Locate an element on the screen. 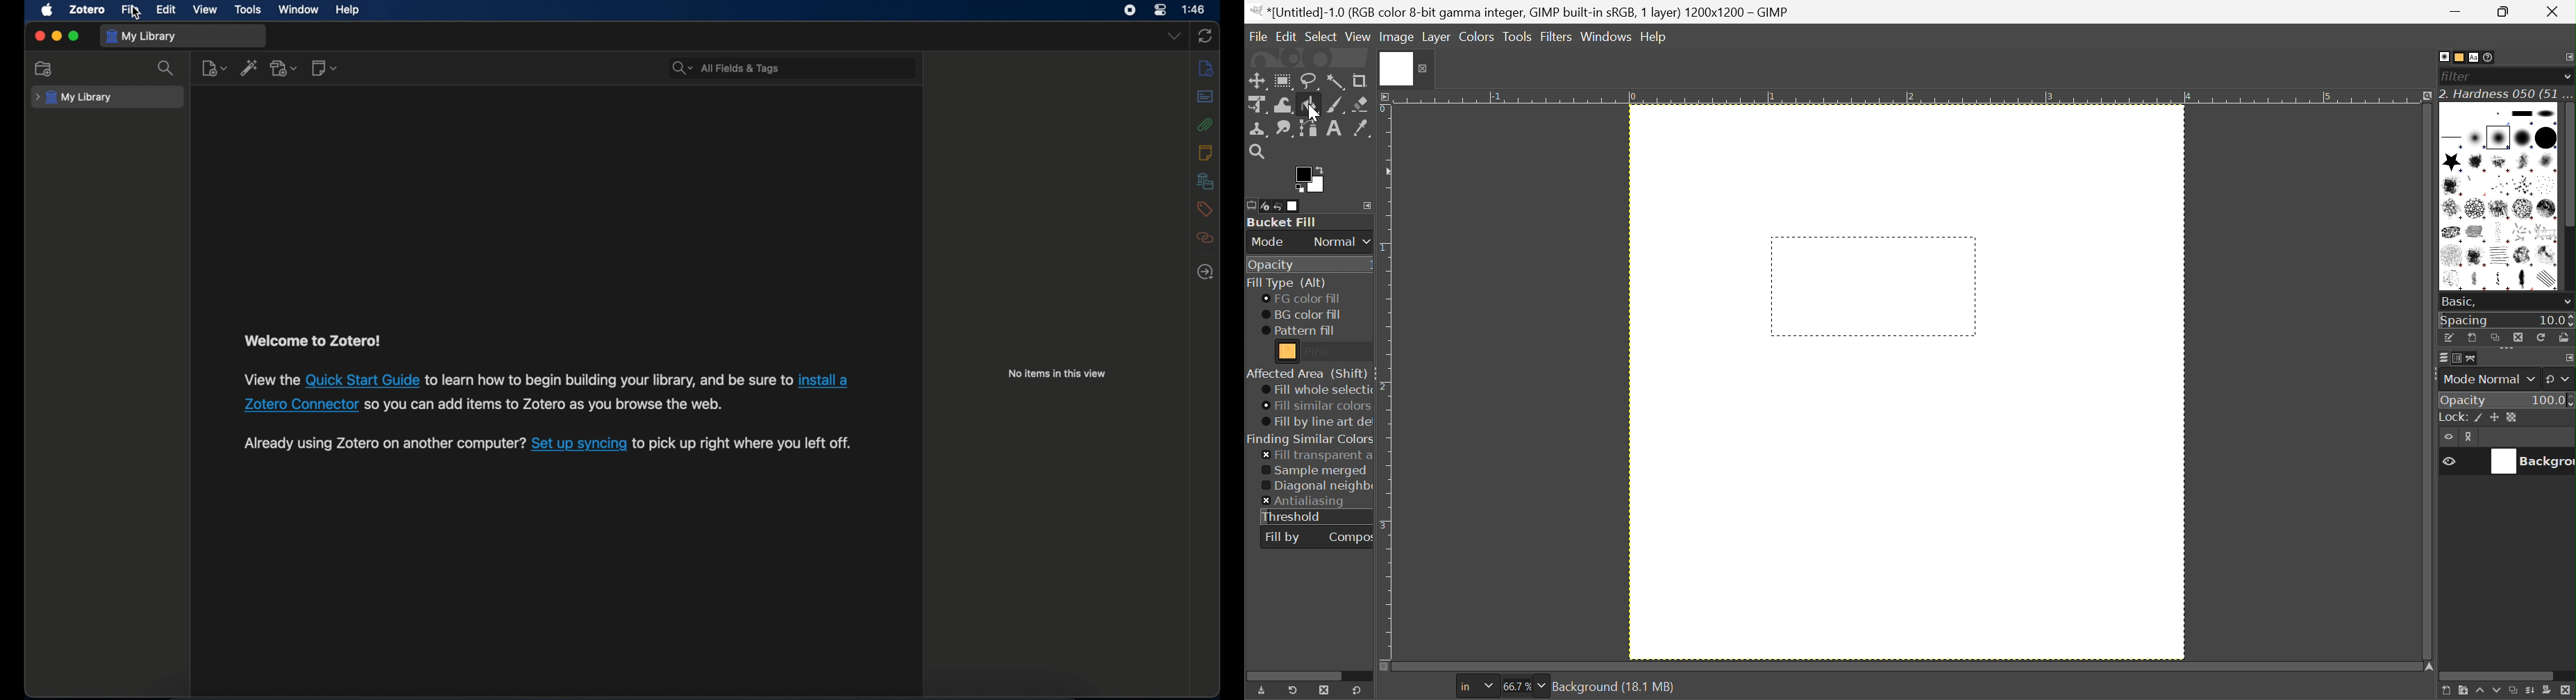 Image resolution: width=2576 pixels, height=700 pixels. Duplicate this brush is located at coordinates (2495, 338).